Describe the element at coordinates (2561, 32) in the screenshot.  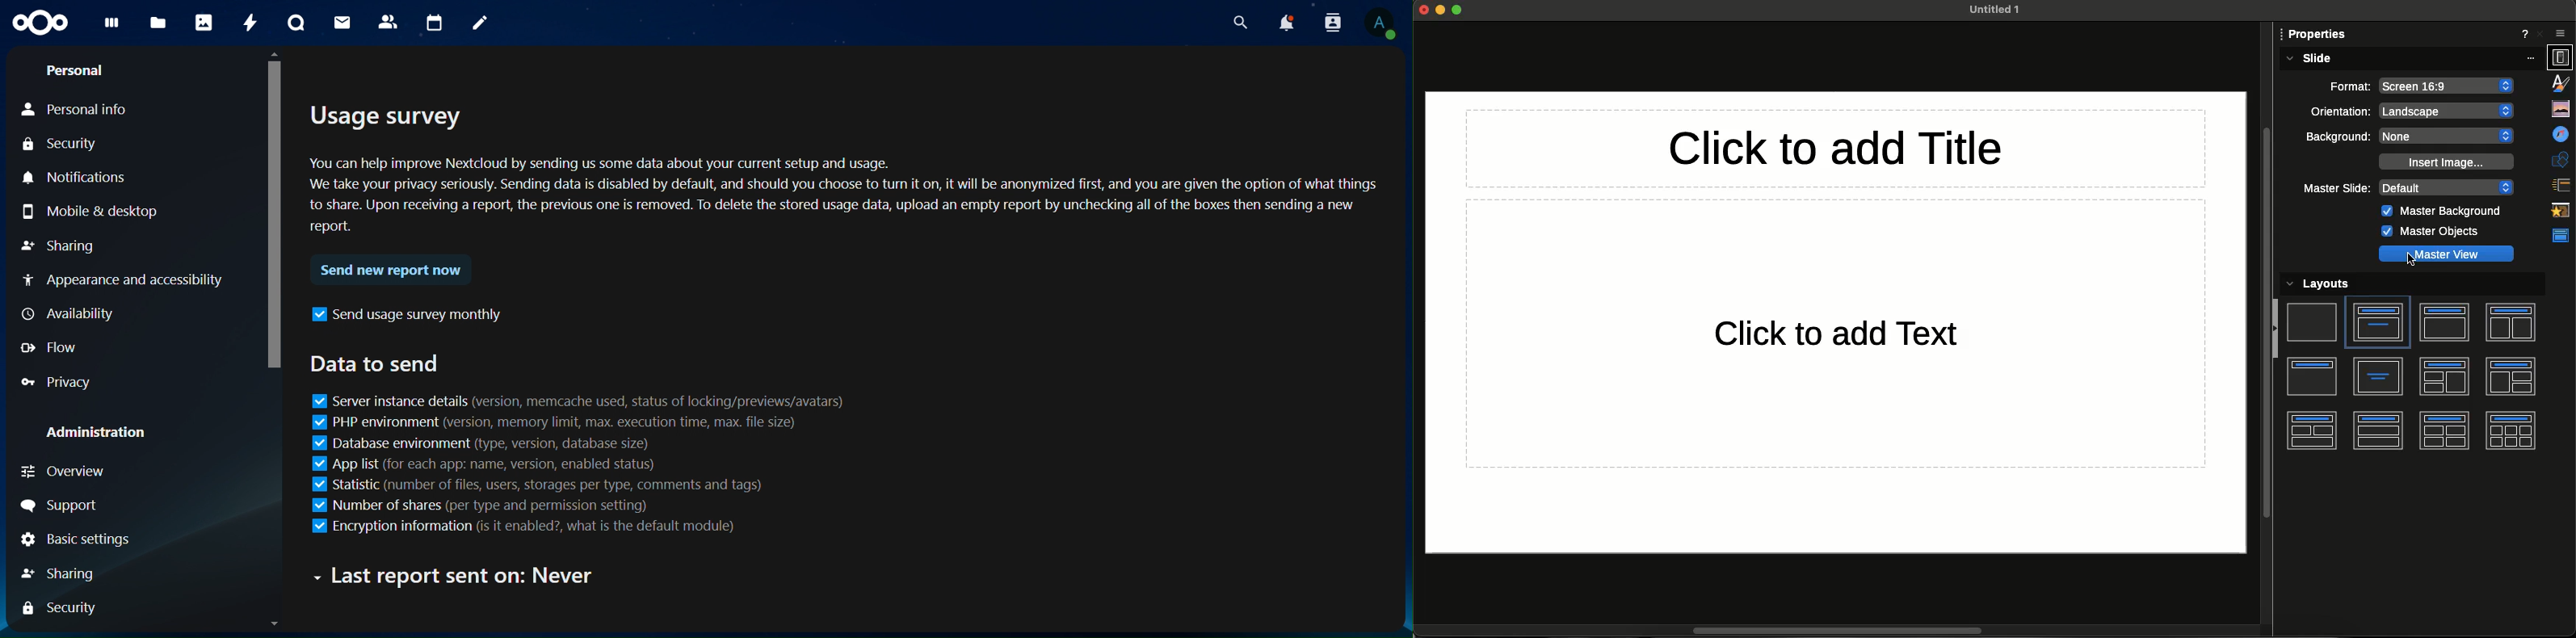
I see `Options` at that location.